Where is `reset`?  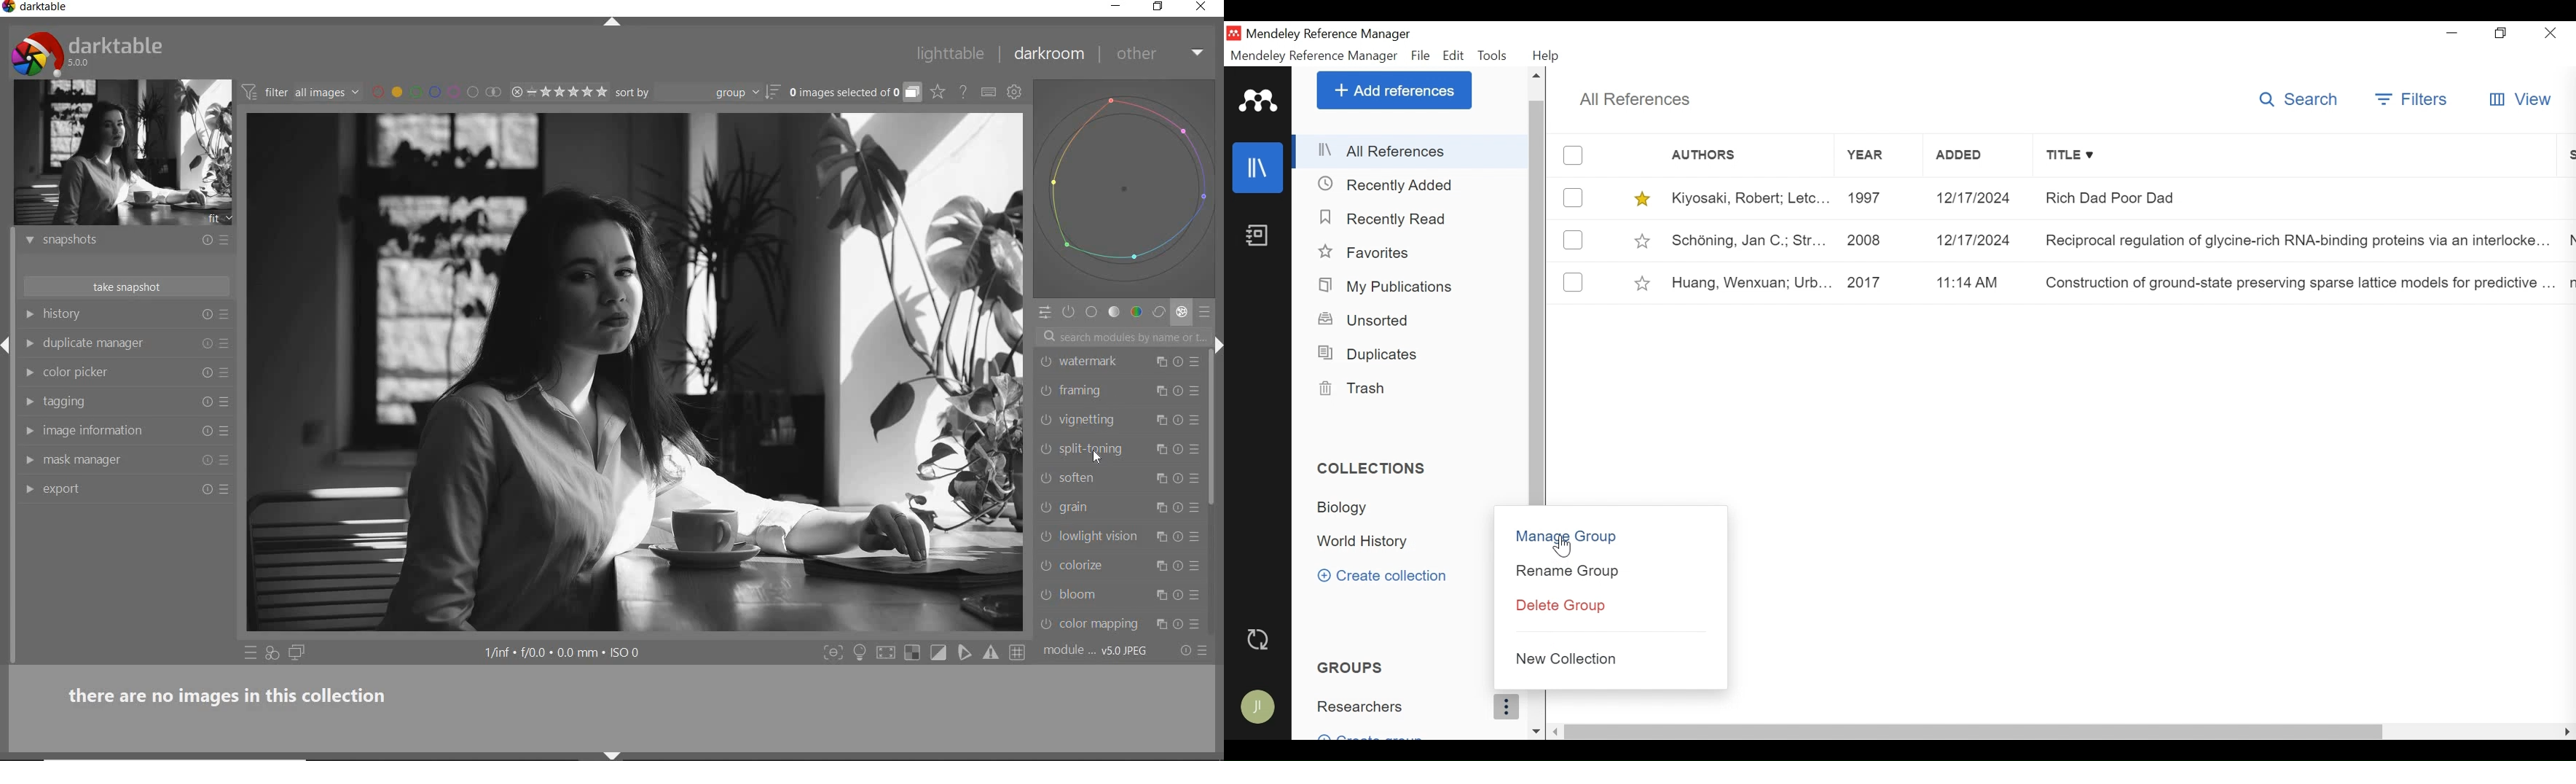 reset is located at coordinates (207, 316).